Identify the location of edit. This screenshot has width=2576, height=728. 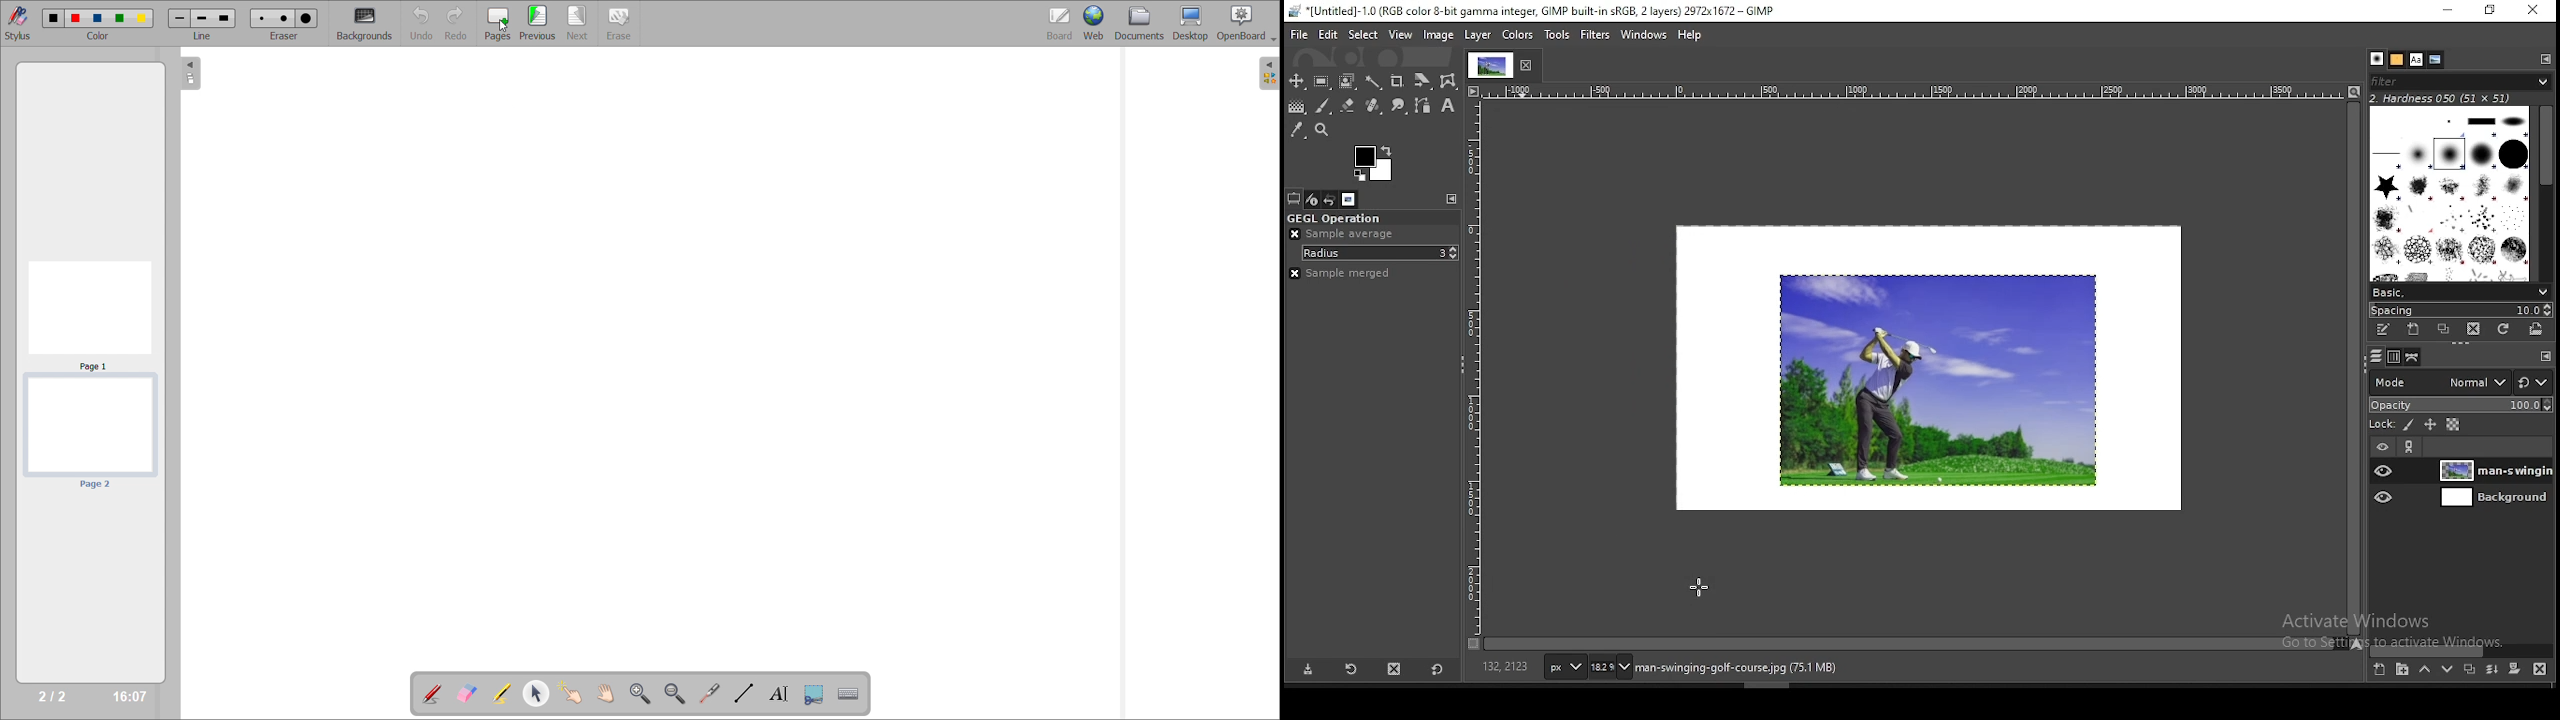
(1328, 34).